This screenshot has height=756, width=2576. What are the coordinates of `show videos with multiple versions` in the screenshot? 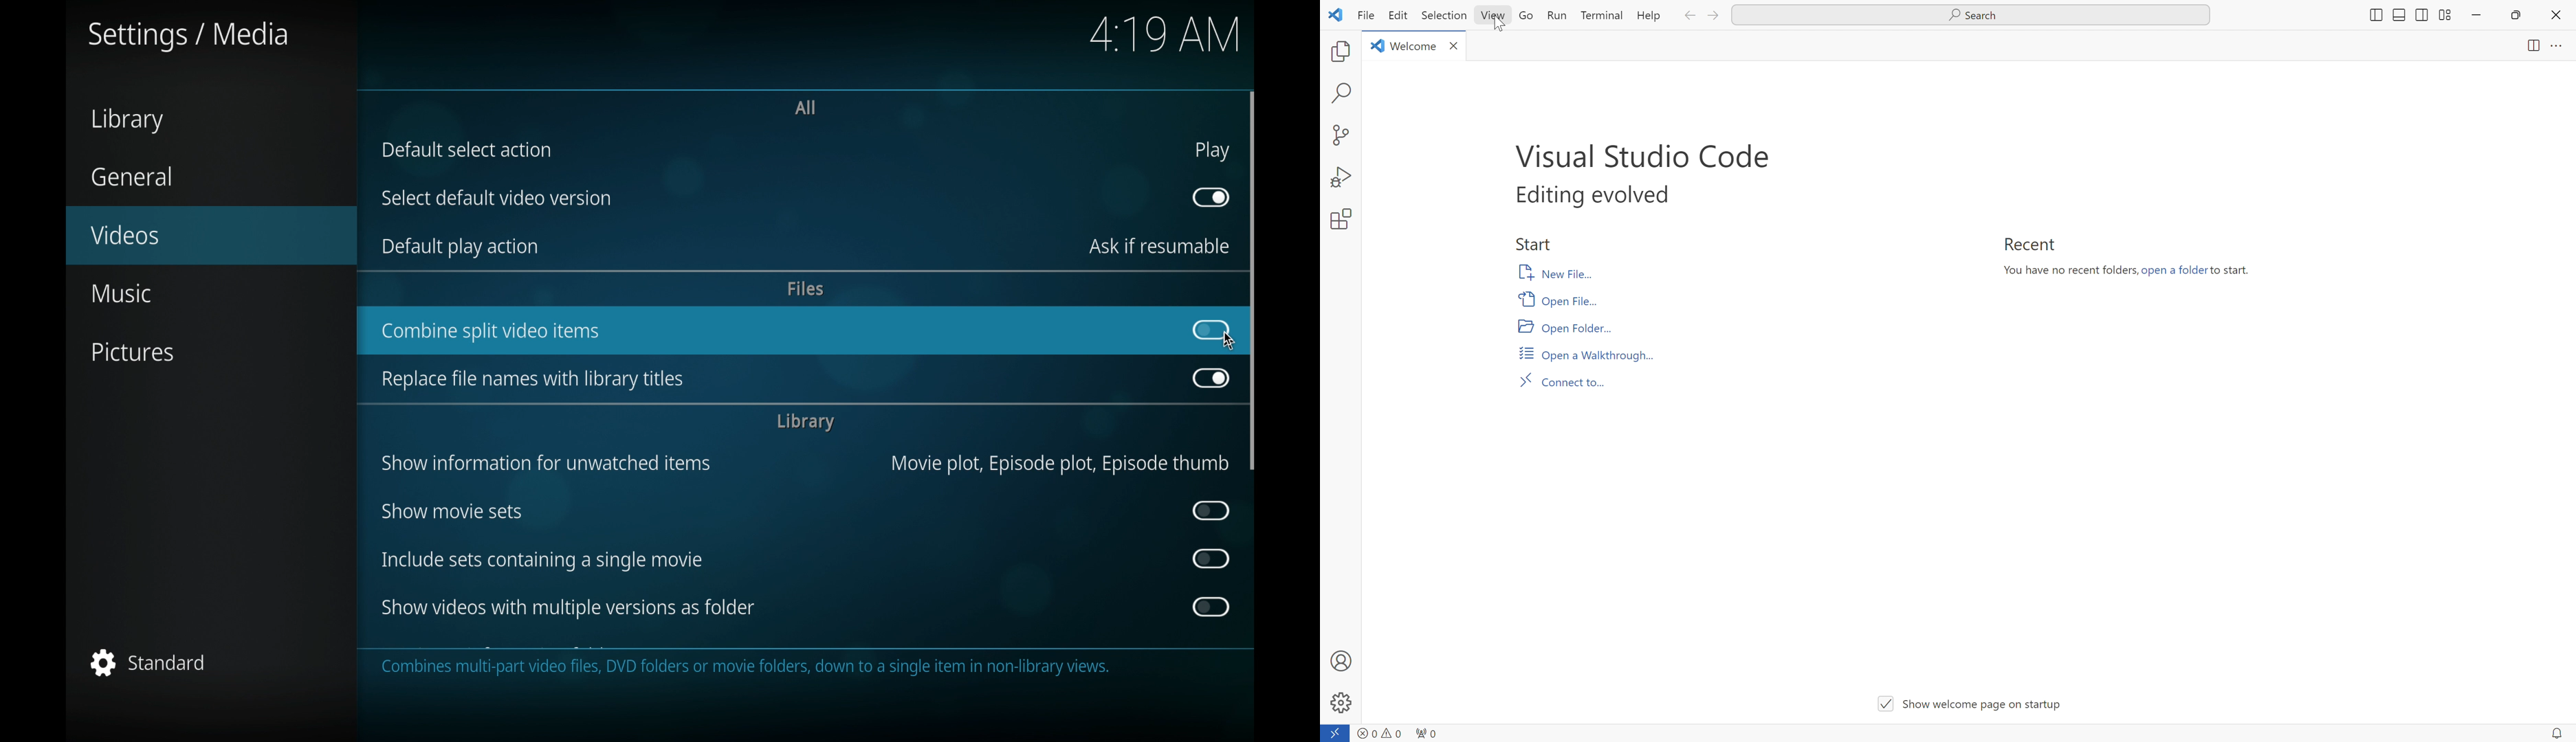 It's located at (565, 607).